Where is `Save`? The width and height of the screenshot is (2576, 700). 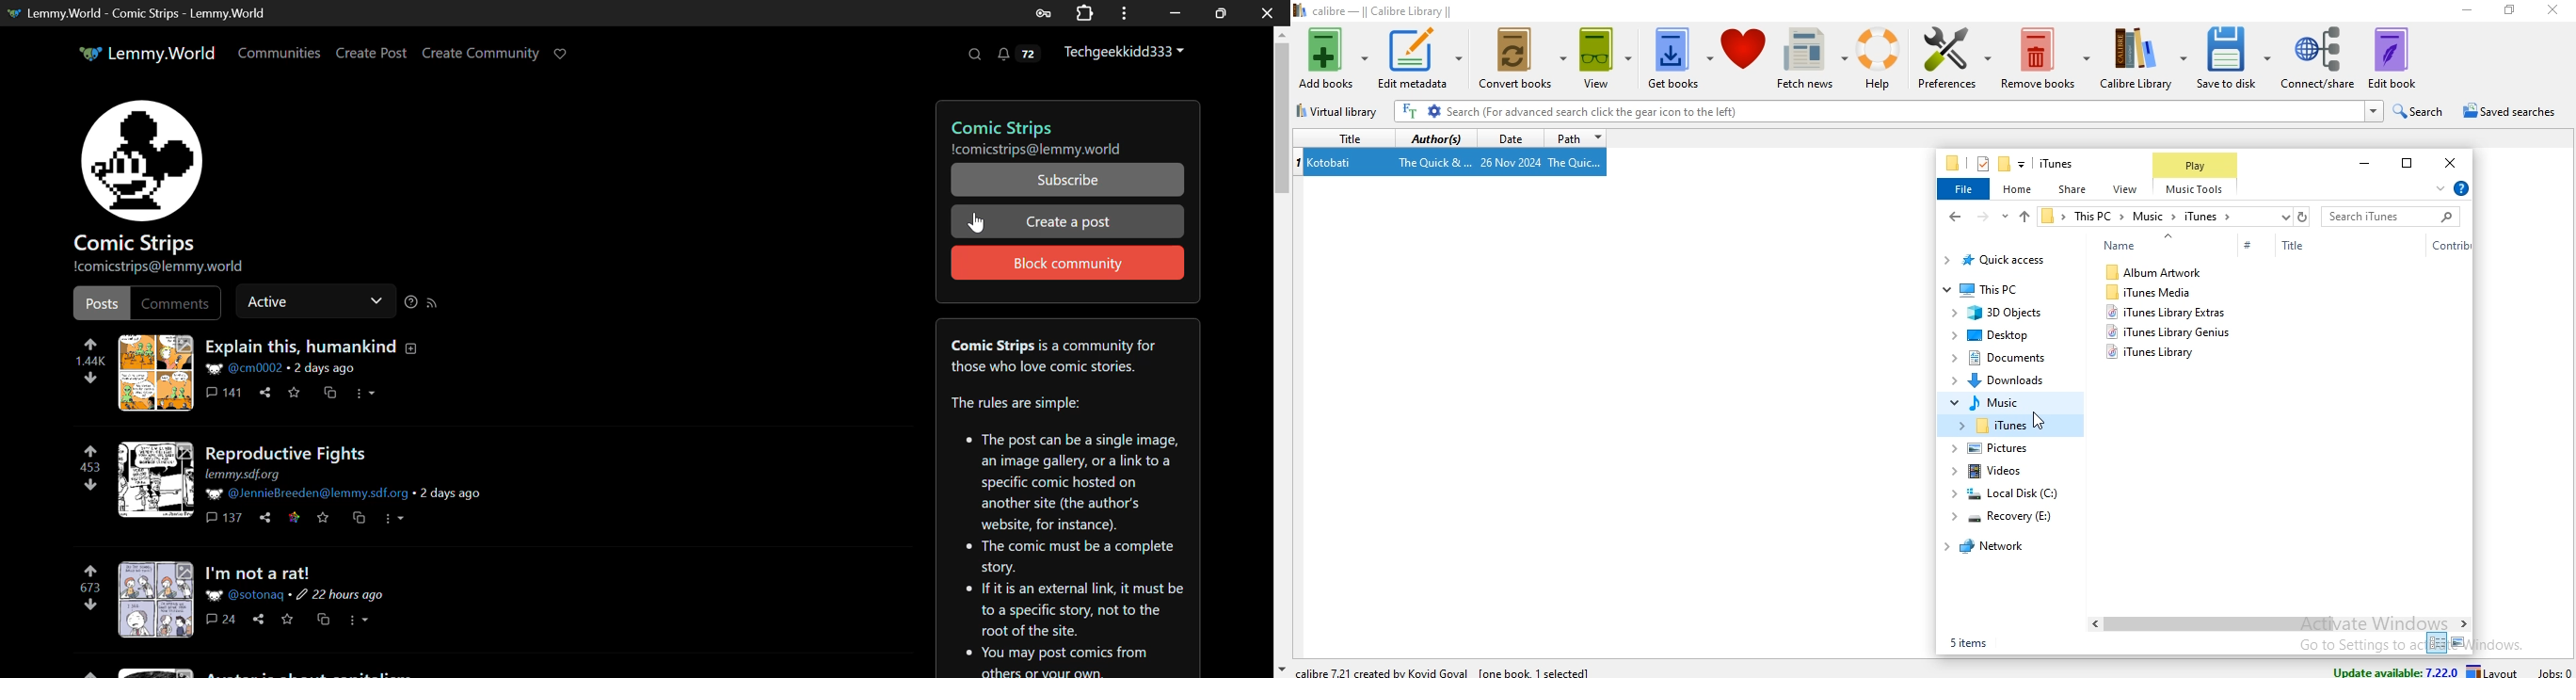 Save is located at coordinates (293, 393).